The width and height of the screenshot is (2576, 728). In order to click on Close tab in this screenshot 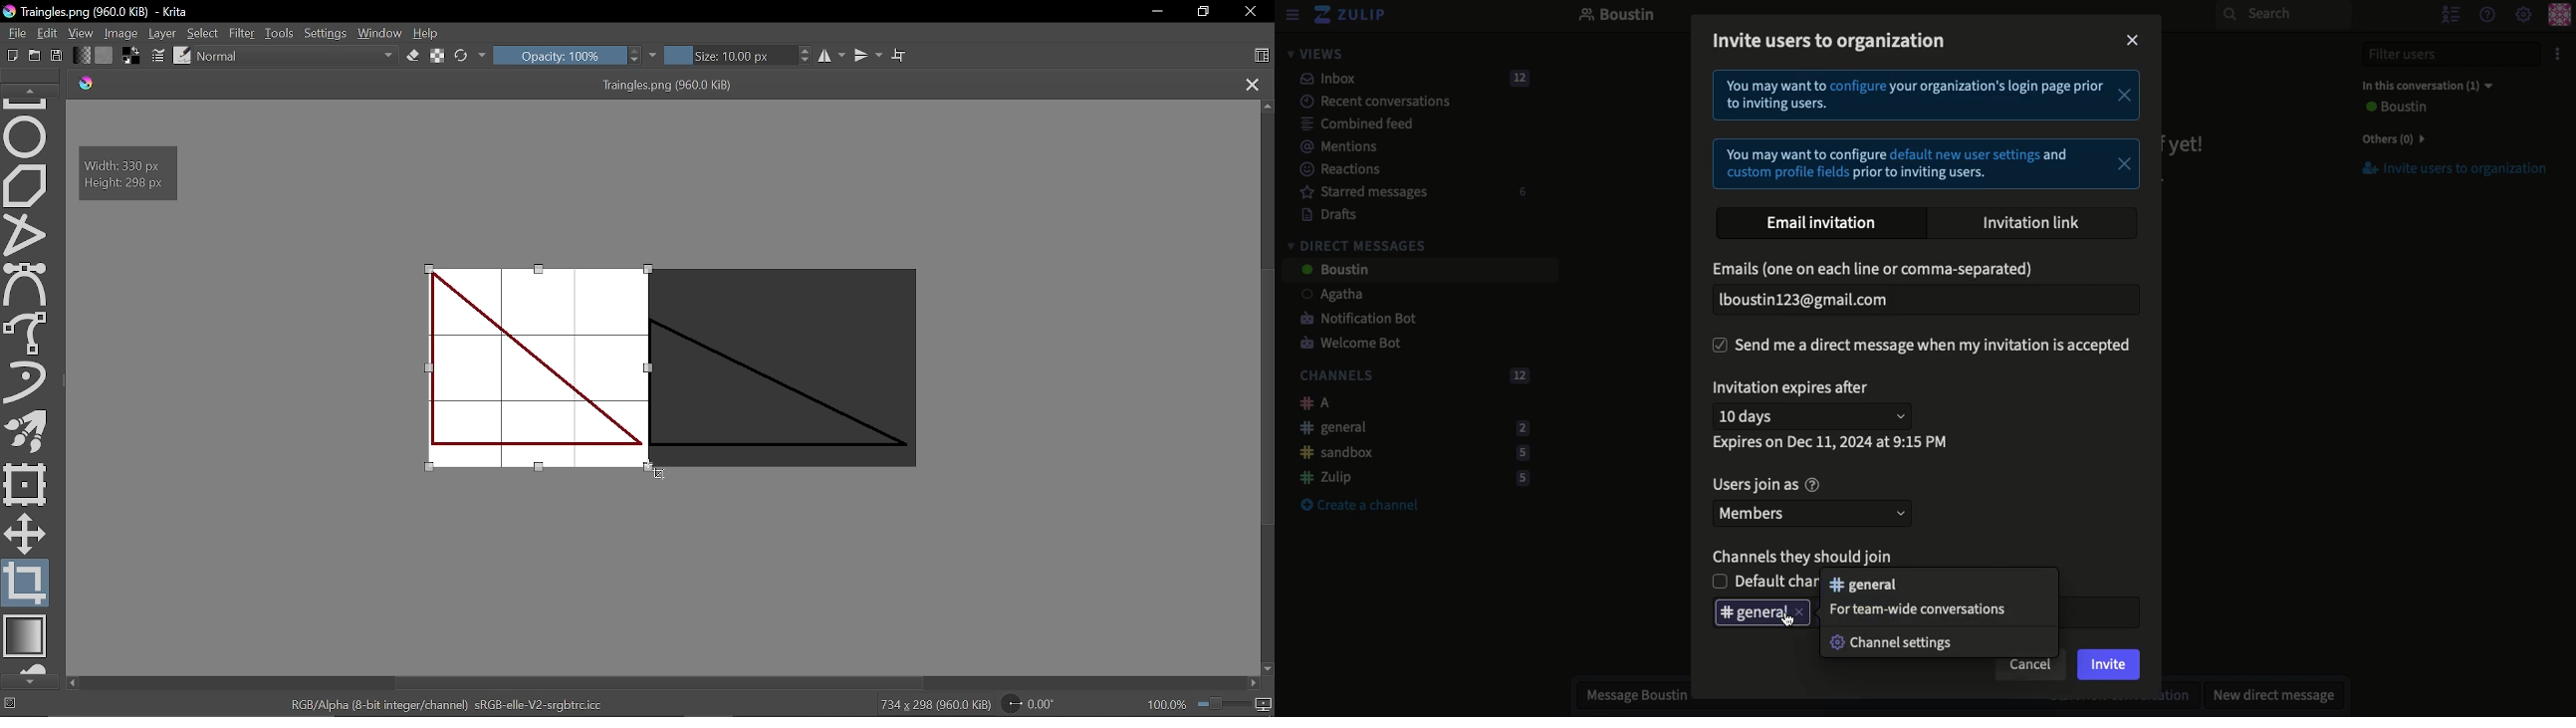, I will do `click(1253, 86)`.